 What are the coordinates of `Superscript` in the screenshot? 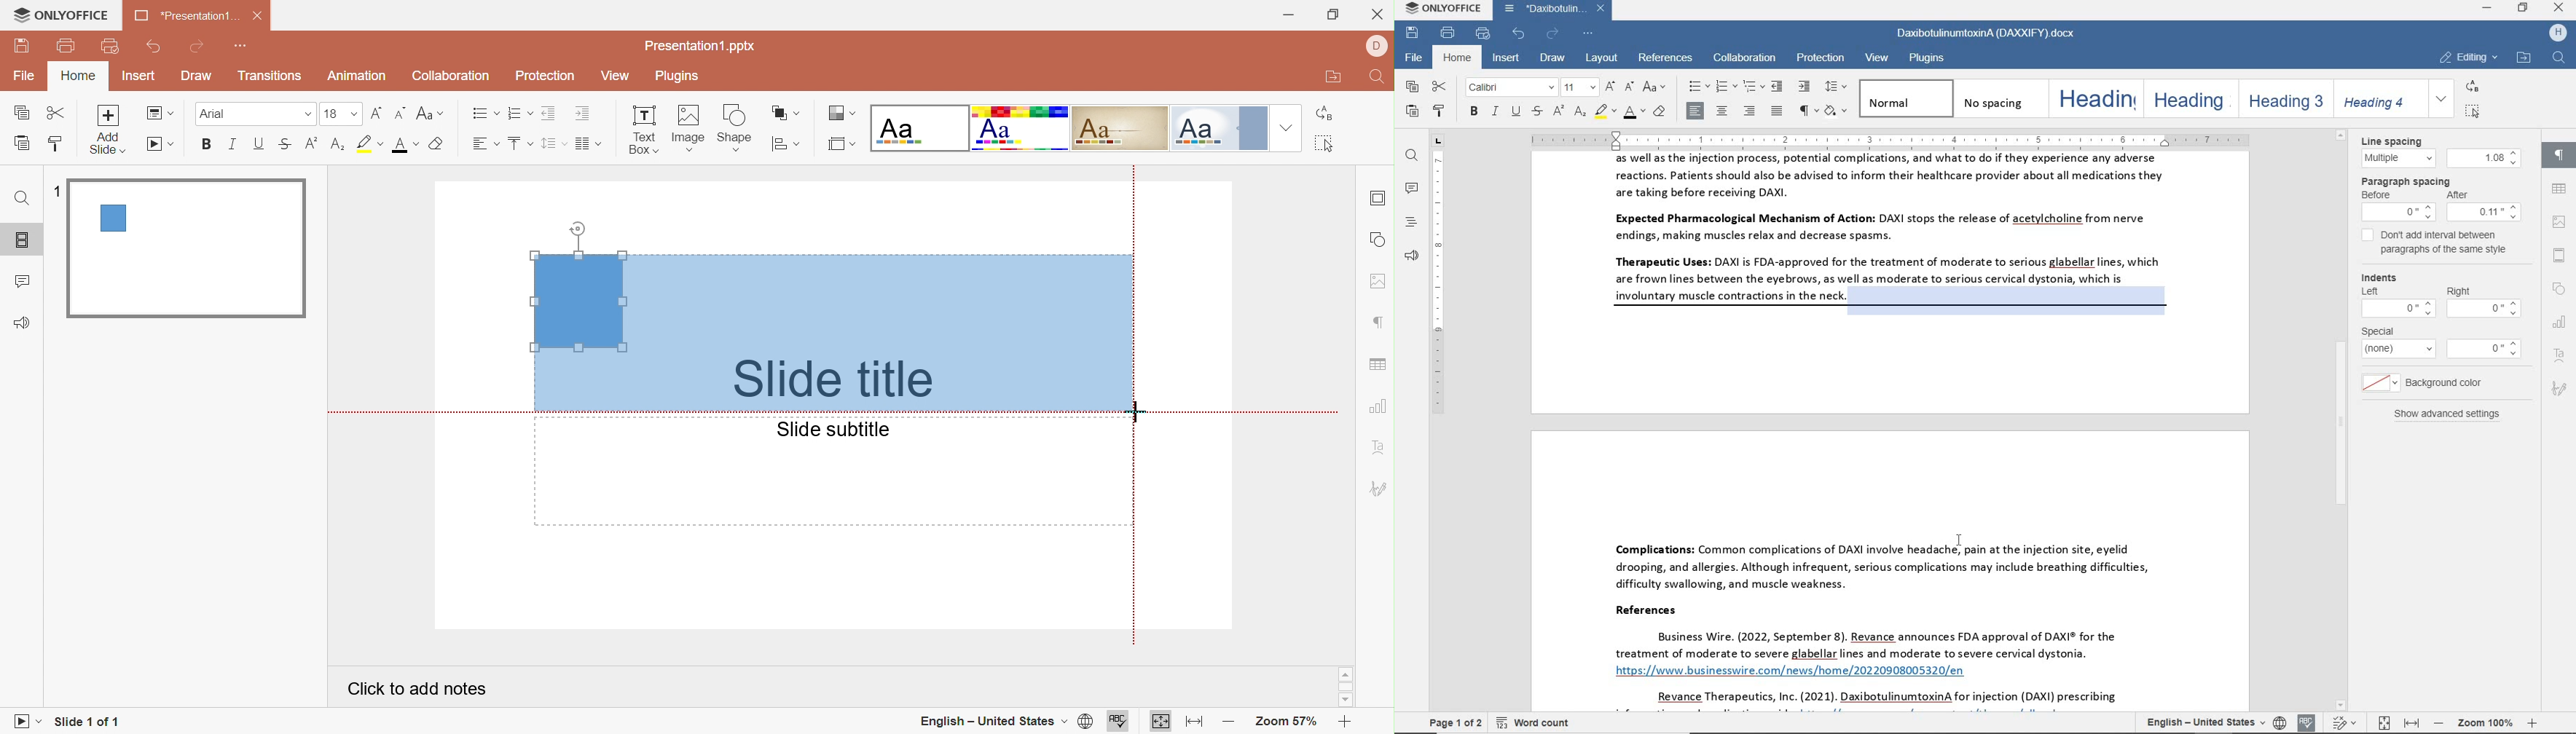 It's located at (310, 148).